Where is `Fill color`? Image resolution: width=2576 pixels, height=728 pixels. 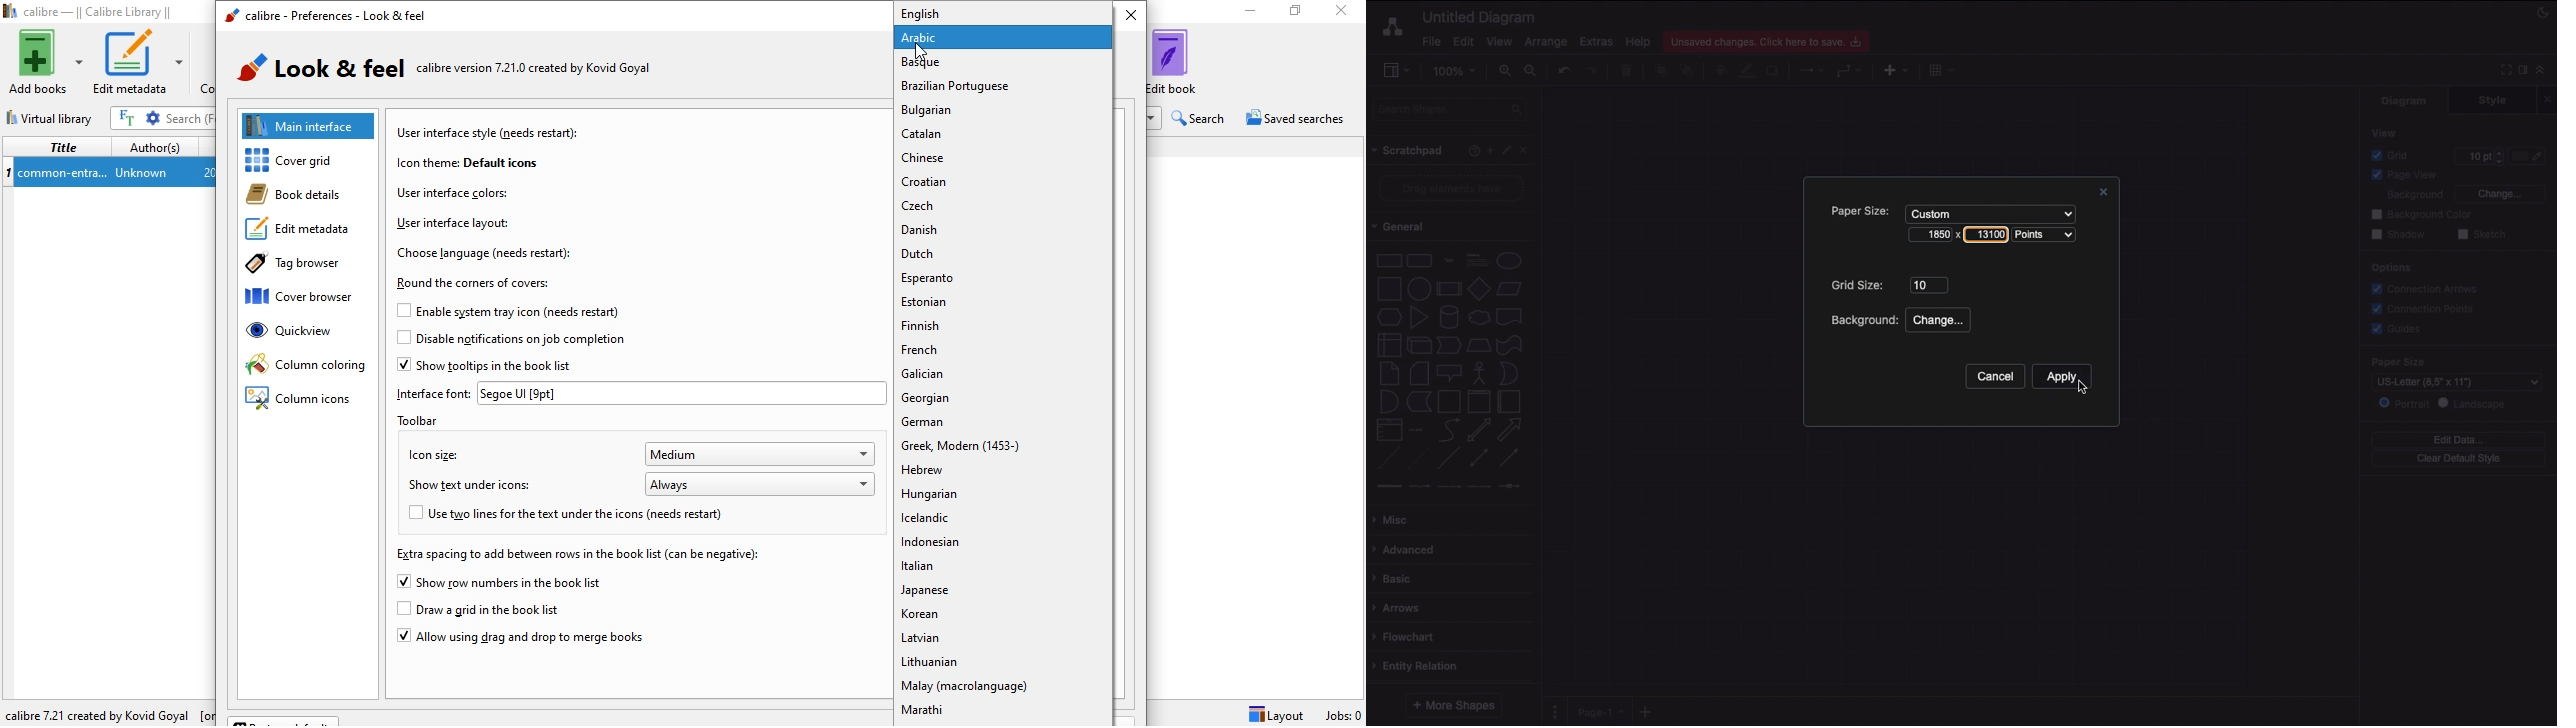 Fill color is located at coordinates (1720, 72).